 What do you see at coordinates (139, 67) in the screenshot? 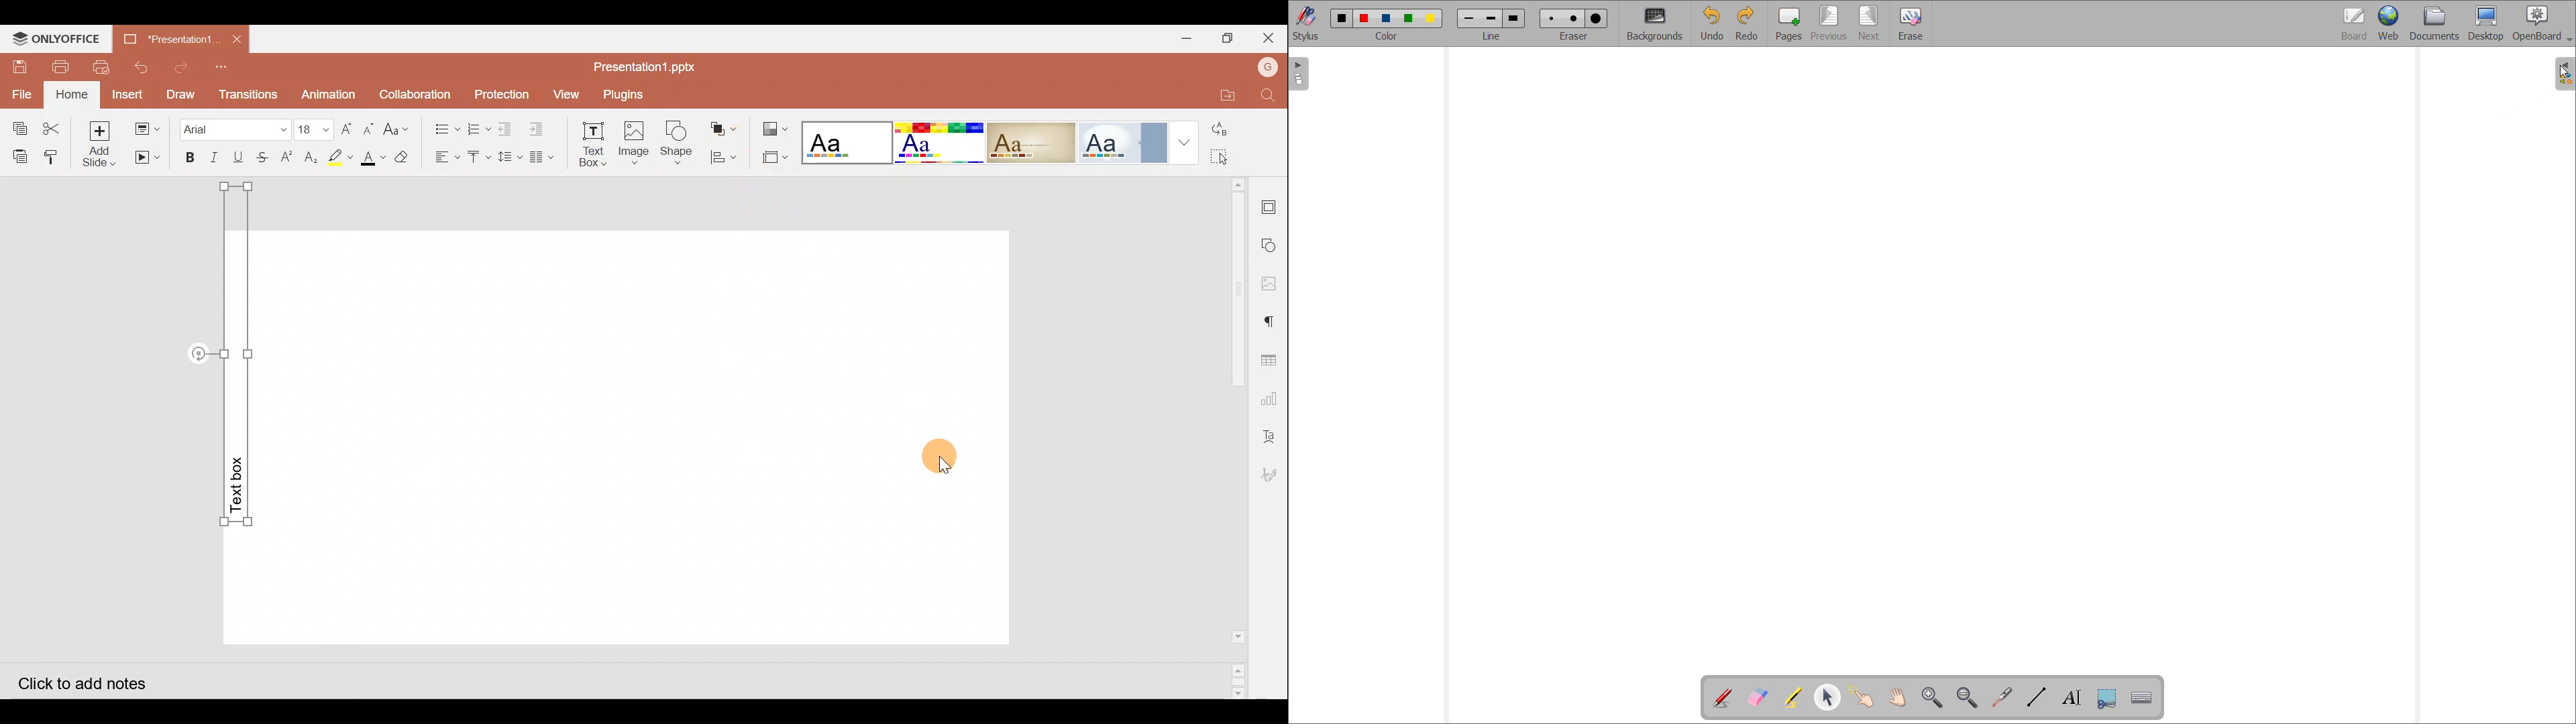
I see `Undo` at bounding box center [139, 67].